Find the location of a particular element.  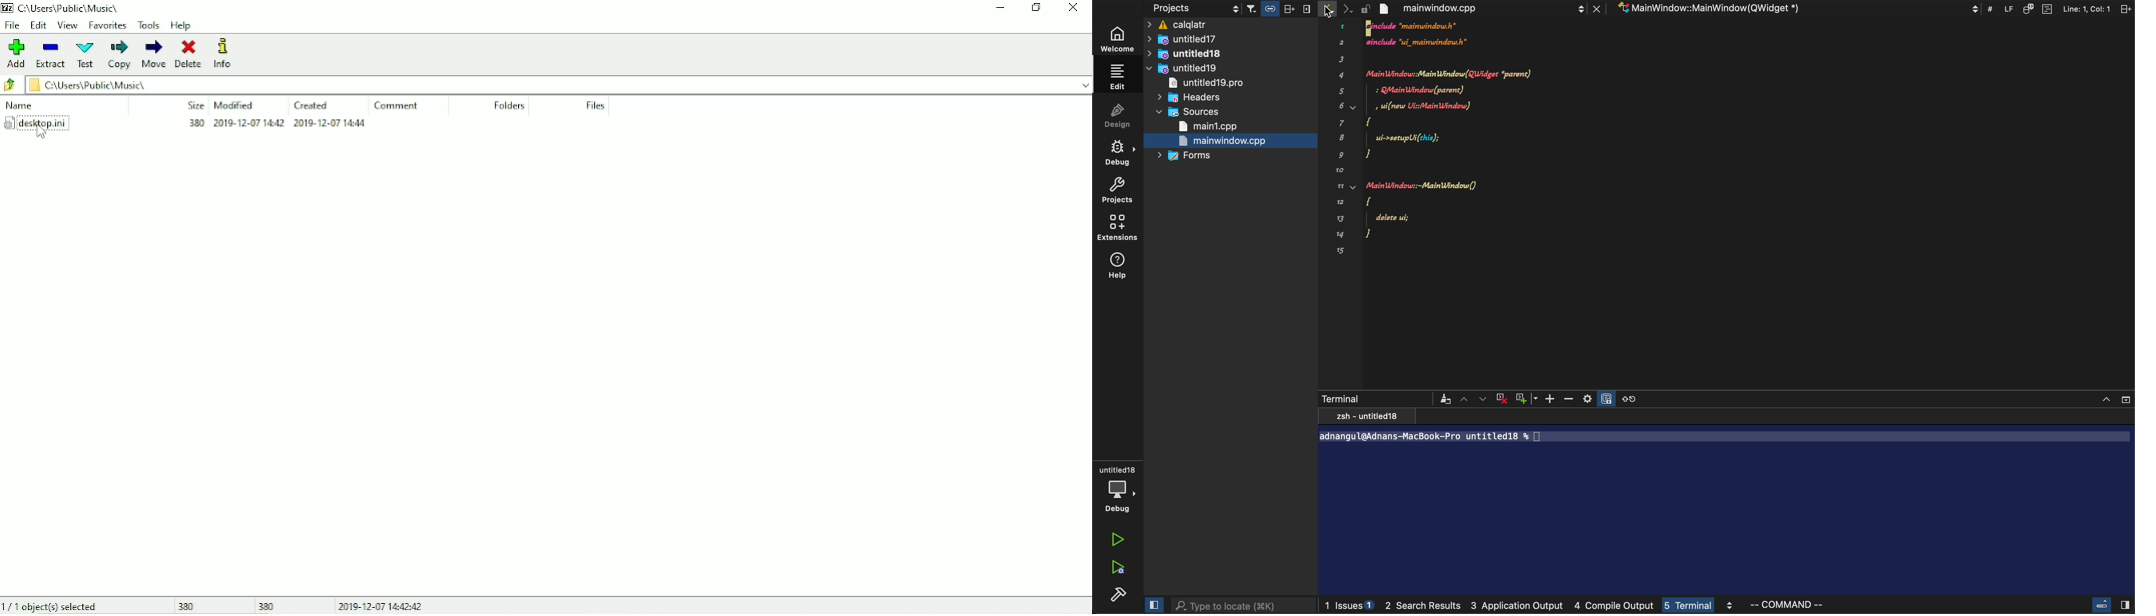

projects is located at coordinates (1192, 9).